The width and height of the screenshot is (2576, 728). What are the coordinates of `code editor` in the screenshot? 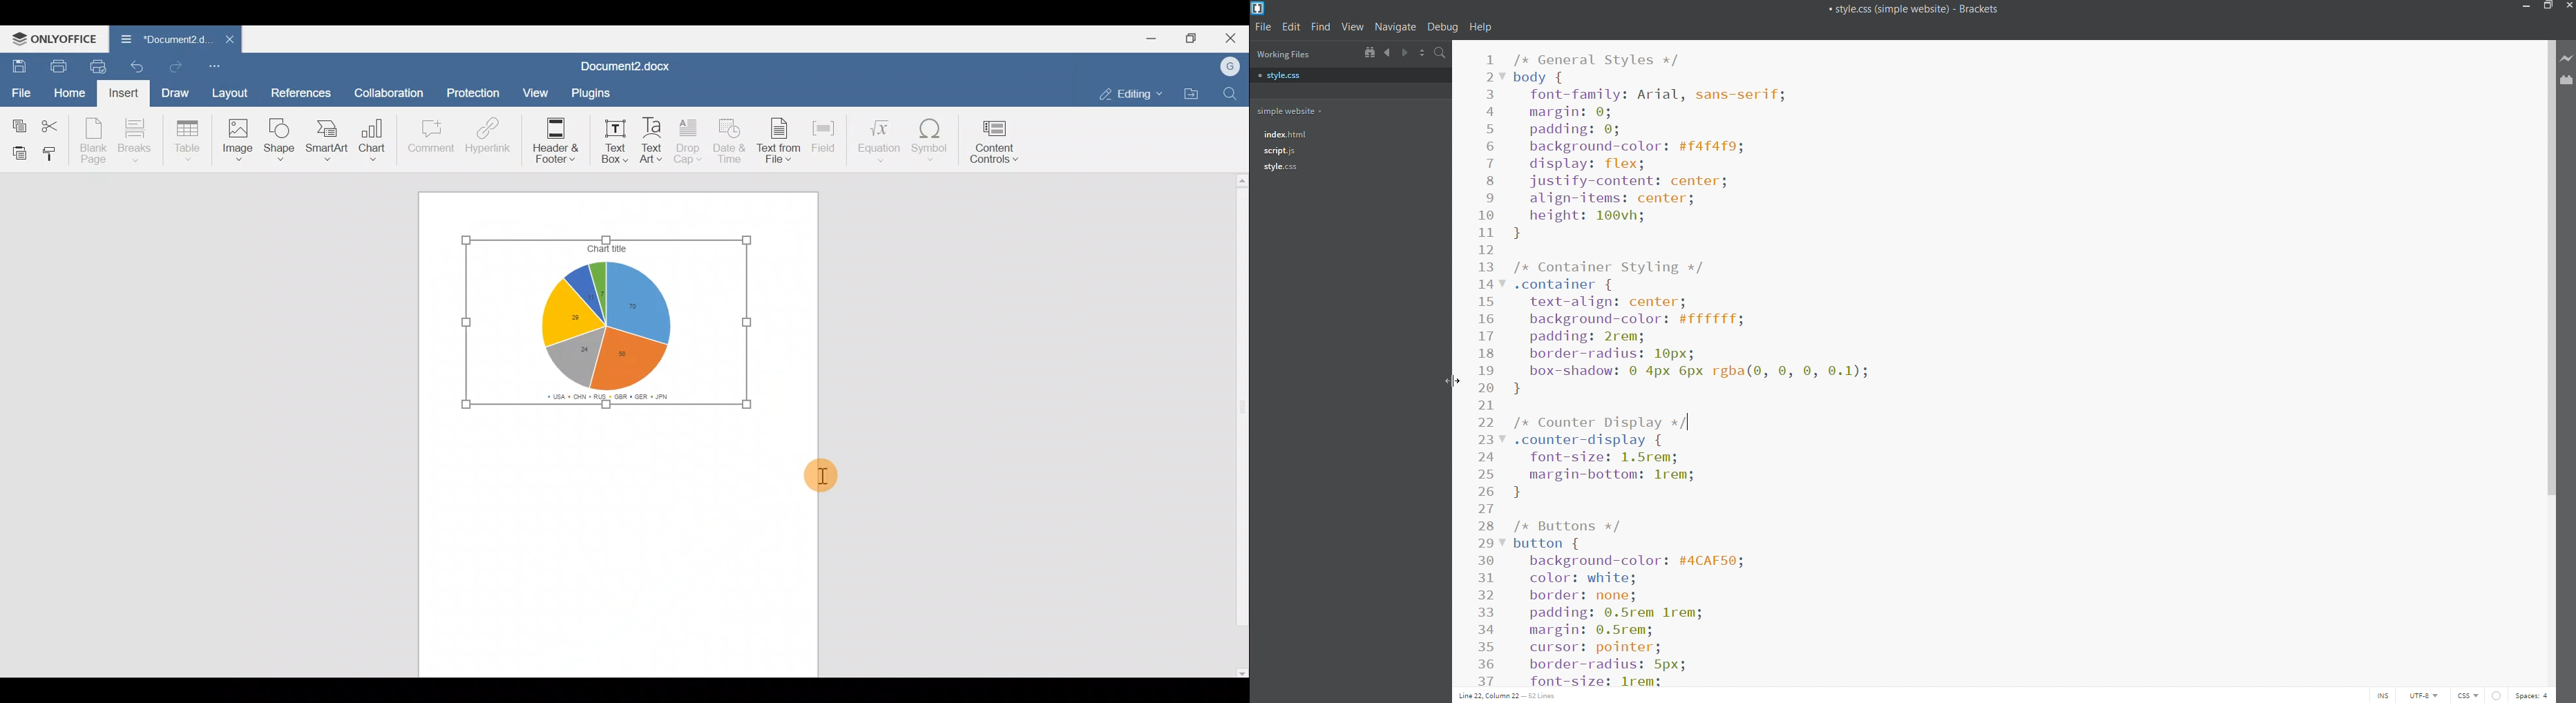 It's located at (2003, 365).